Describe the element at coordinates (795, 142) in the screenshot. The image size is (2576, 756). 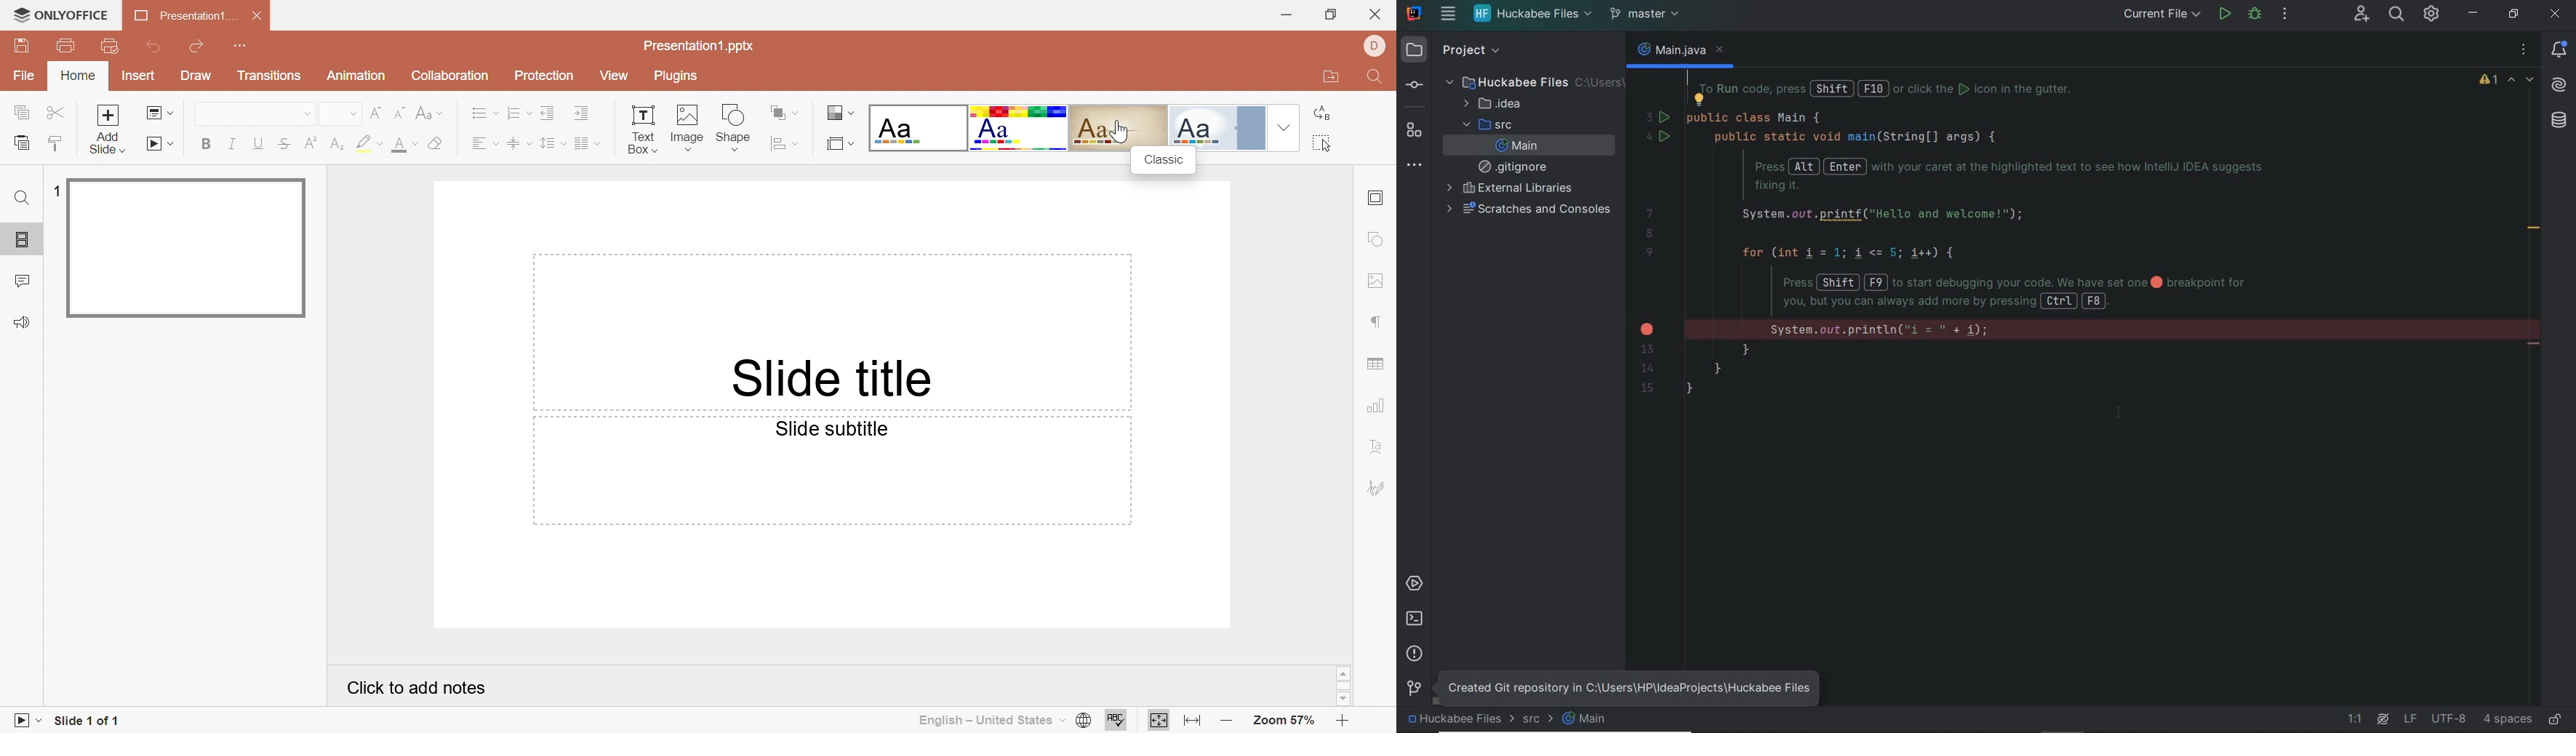
I see `Drop Down` at that location.